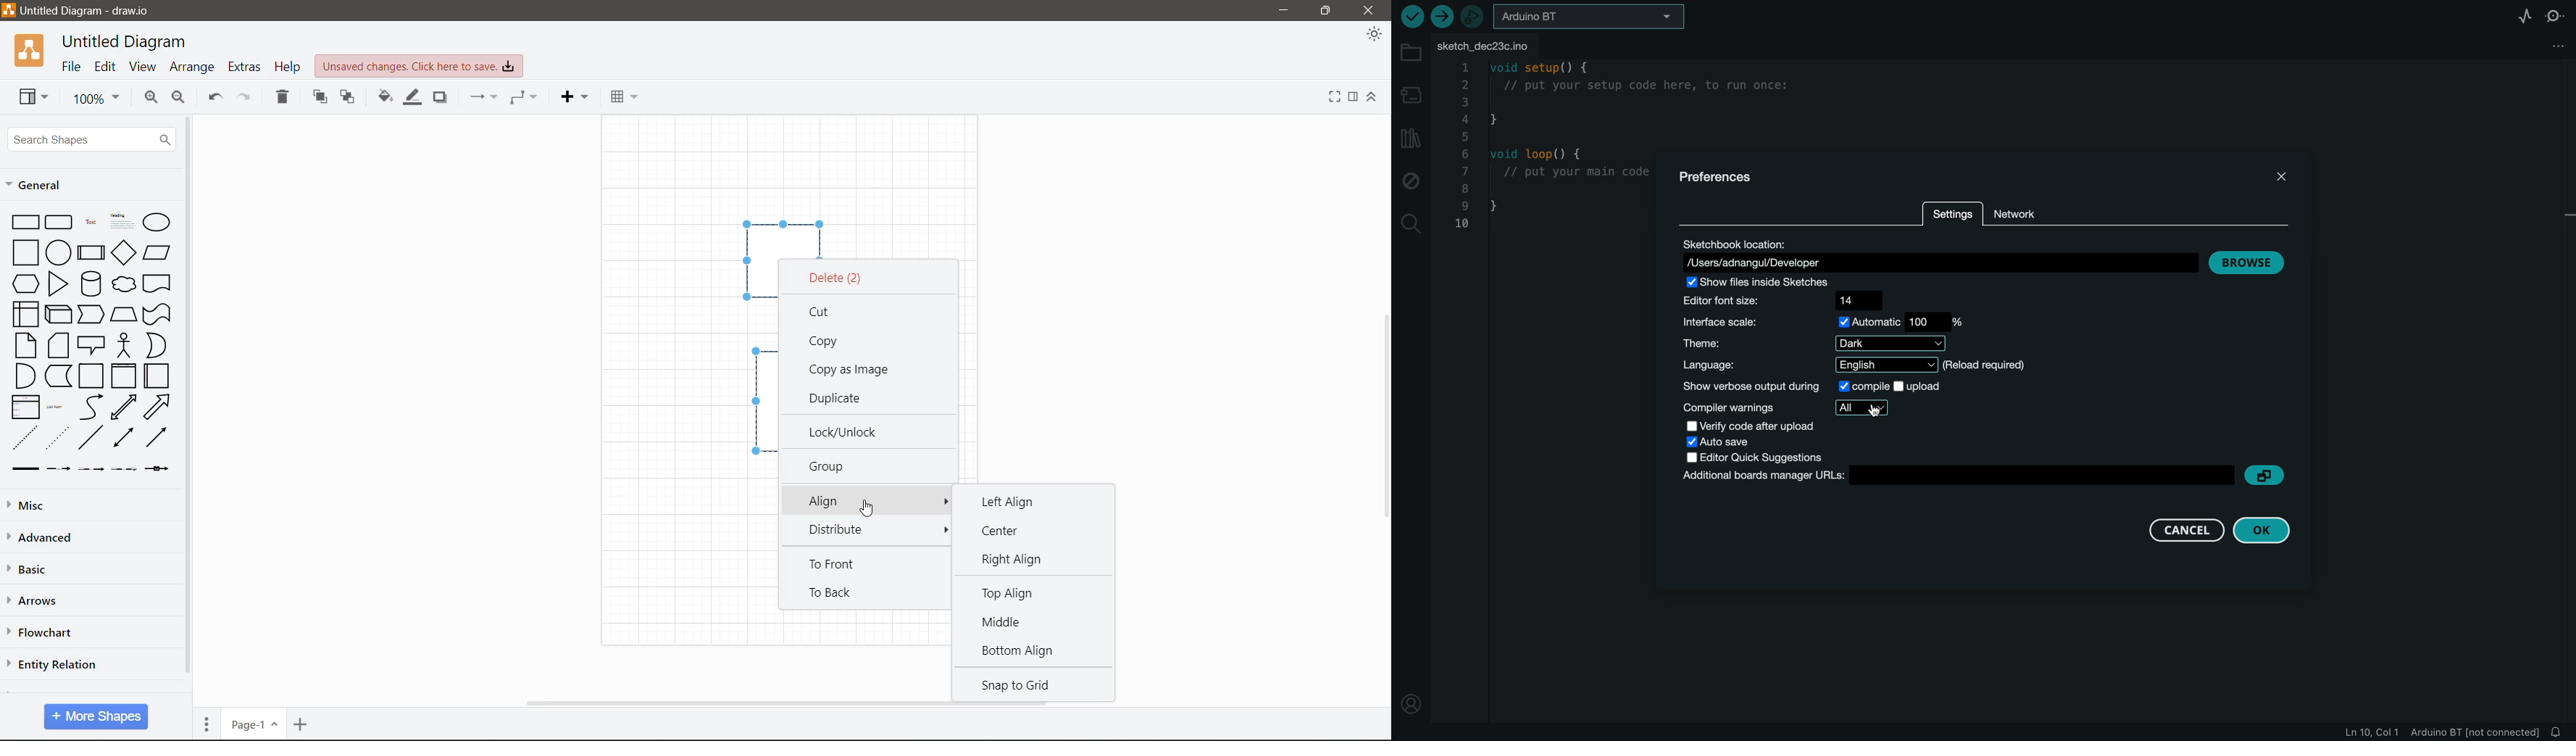 The height and width of the screenshot is (756, 2576). I want to click on Entity Relation, so click(52, 663).